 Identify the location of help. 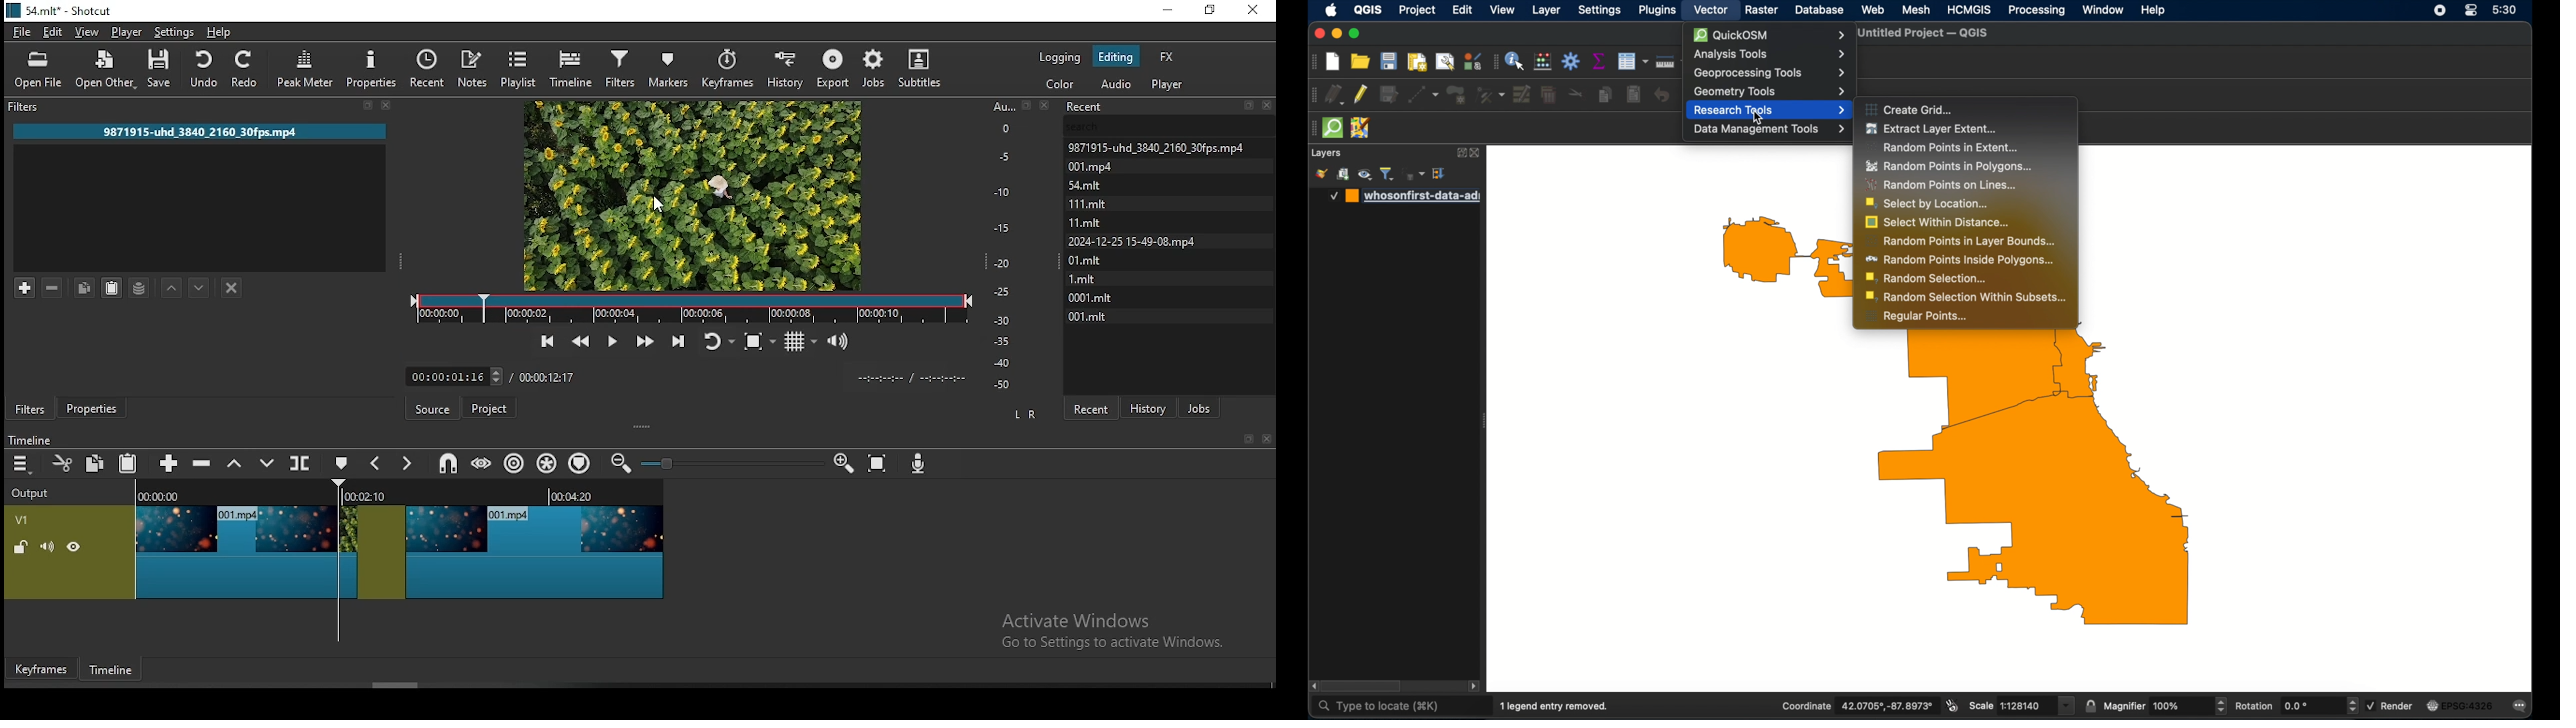
(2153, 11).